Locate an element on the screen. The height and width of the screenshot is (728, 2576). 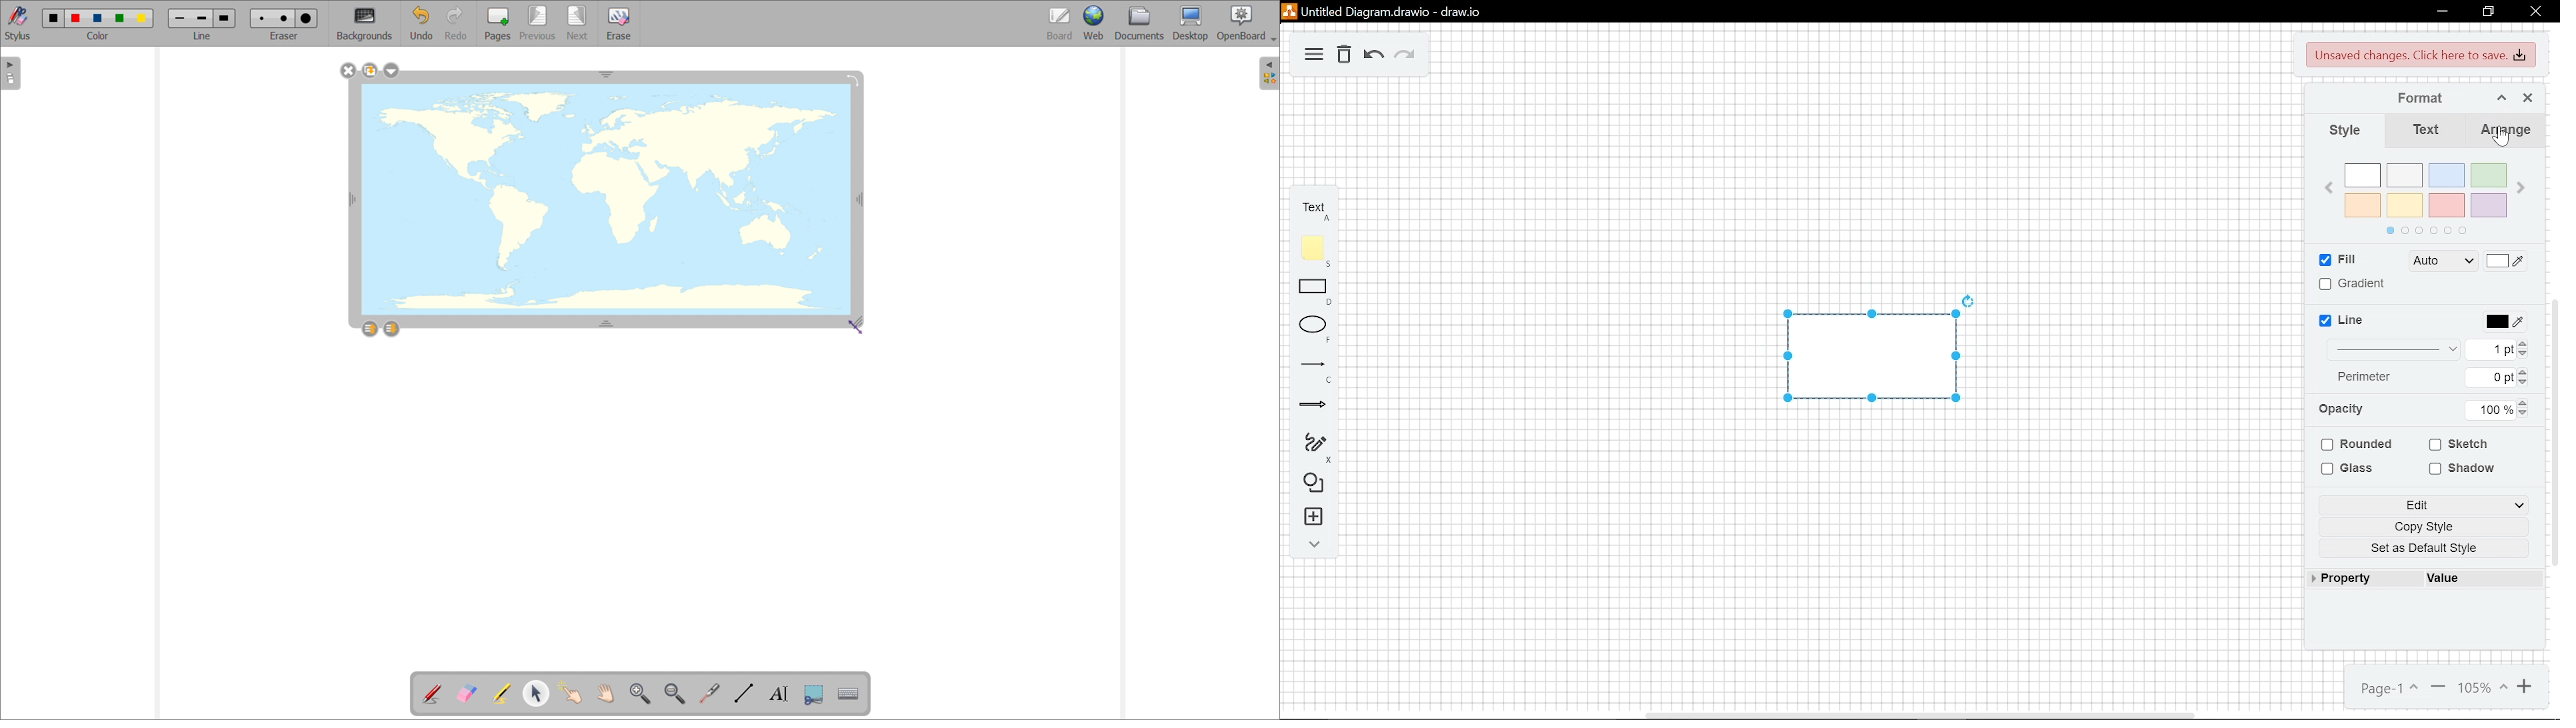
redo is located at coordinates (455, 23).